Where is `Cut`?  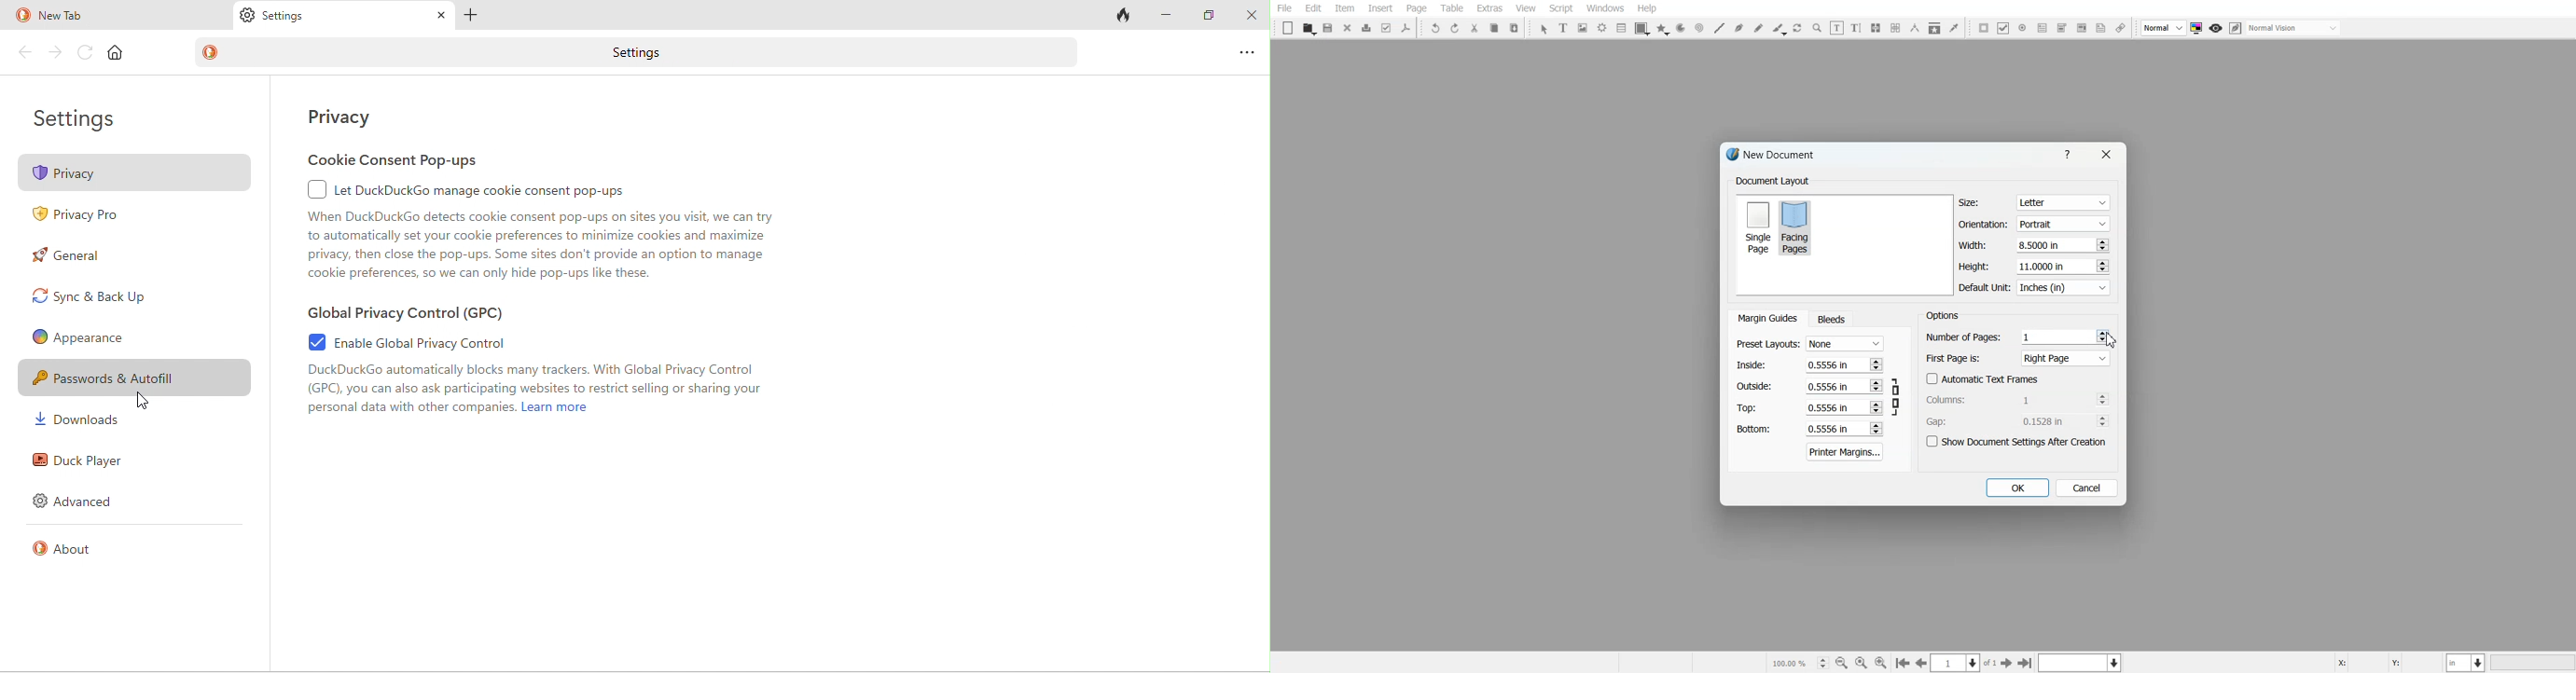
Cut is located at coordinates (1474, 28).